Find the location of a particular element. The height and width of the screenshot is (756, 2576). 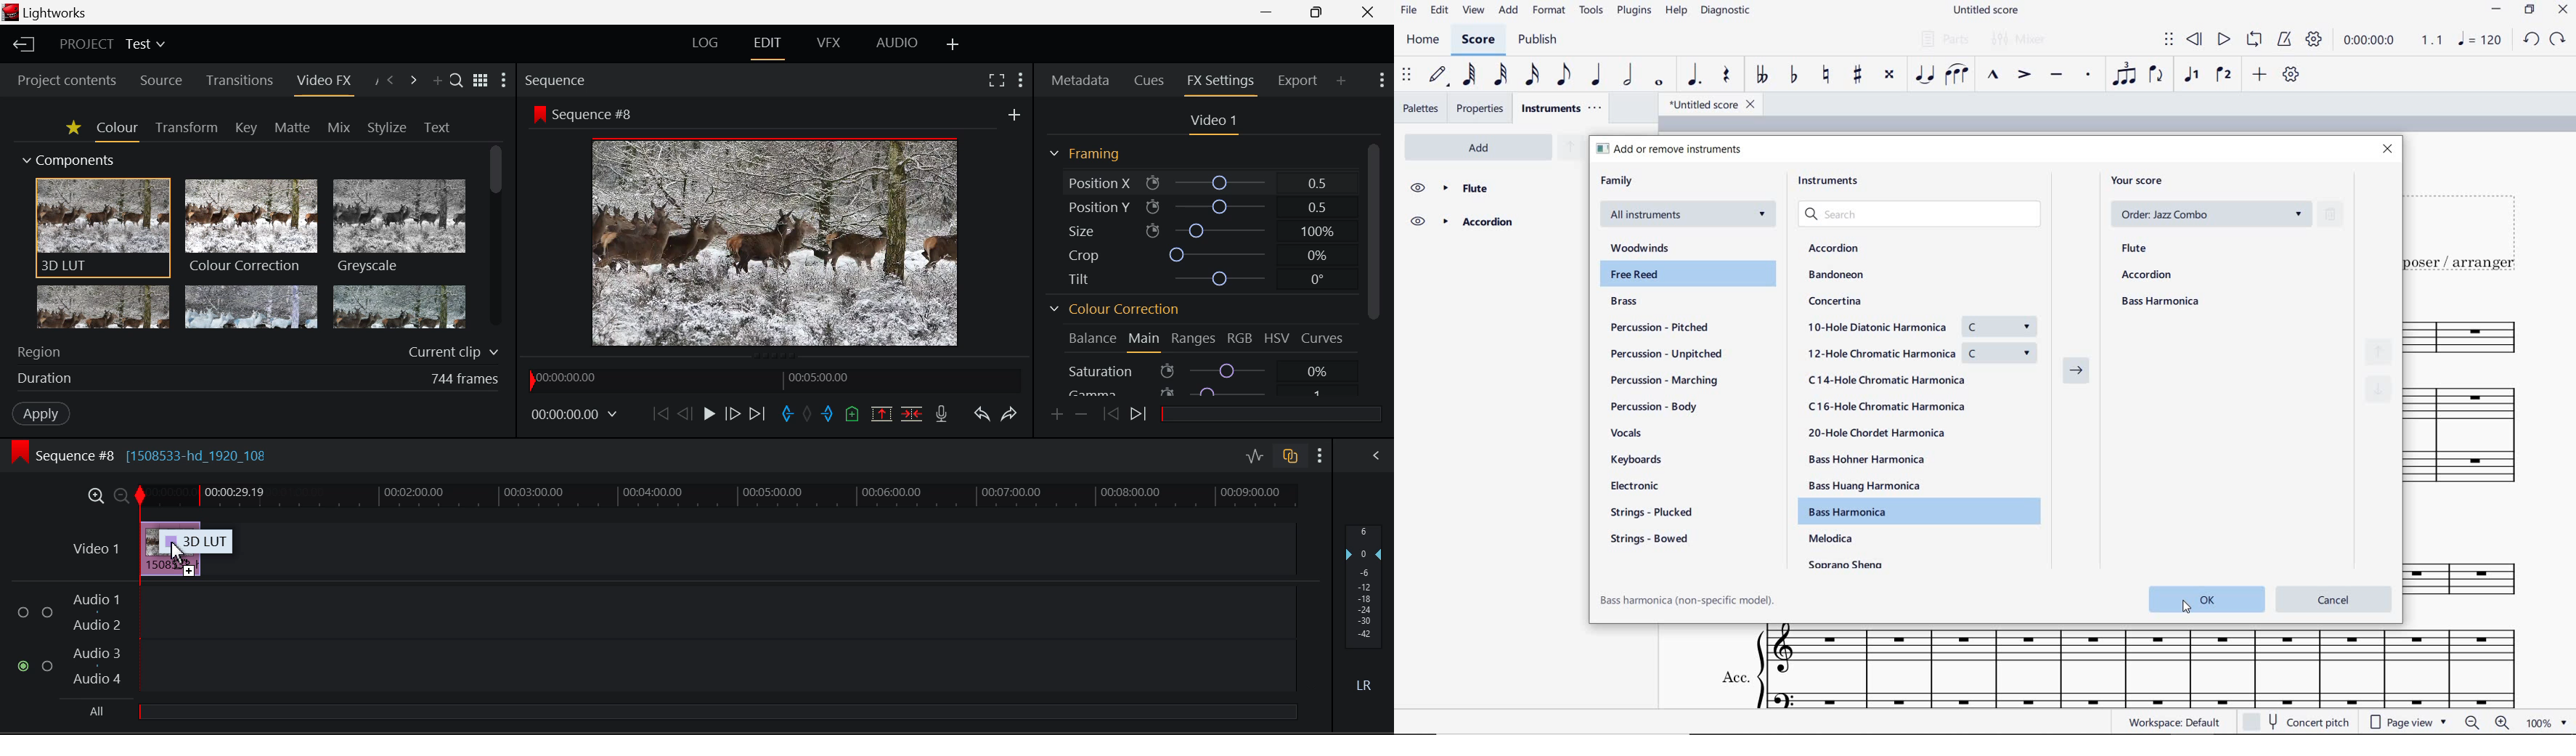

toggle double-sharp is located at coordinates (1889, 77).